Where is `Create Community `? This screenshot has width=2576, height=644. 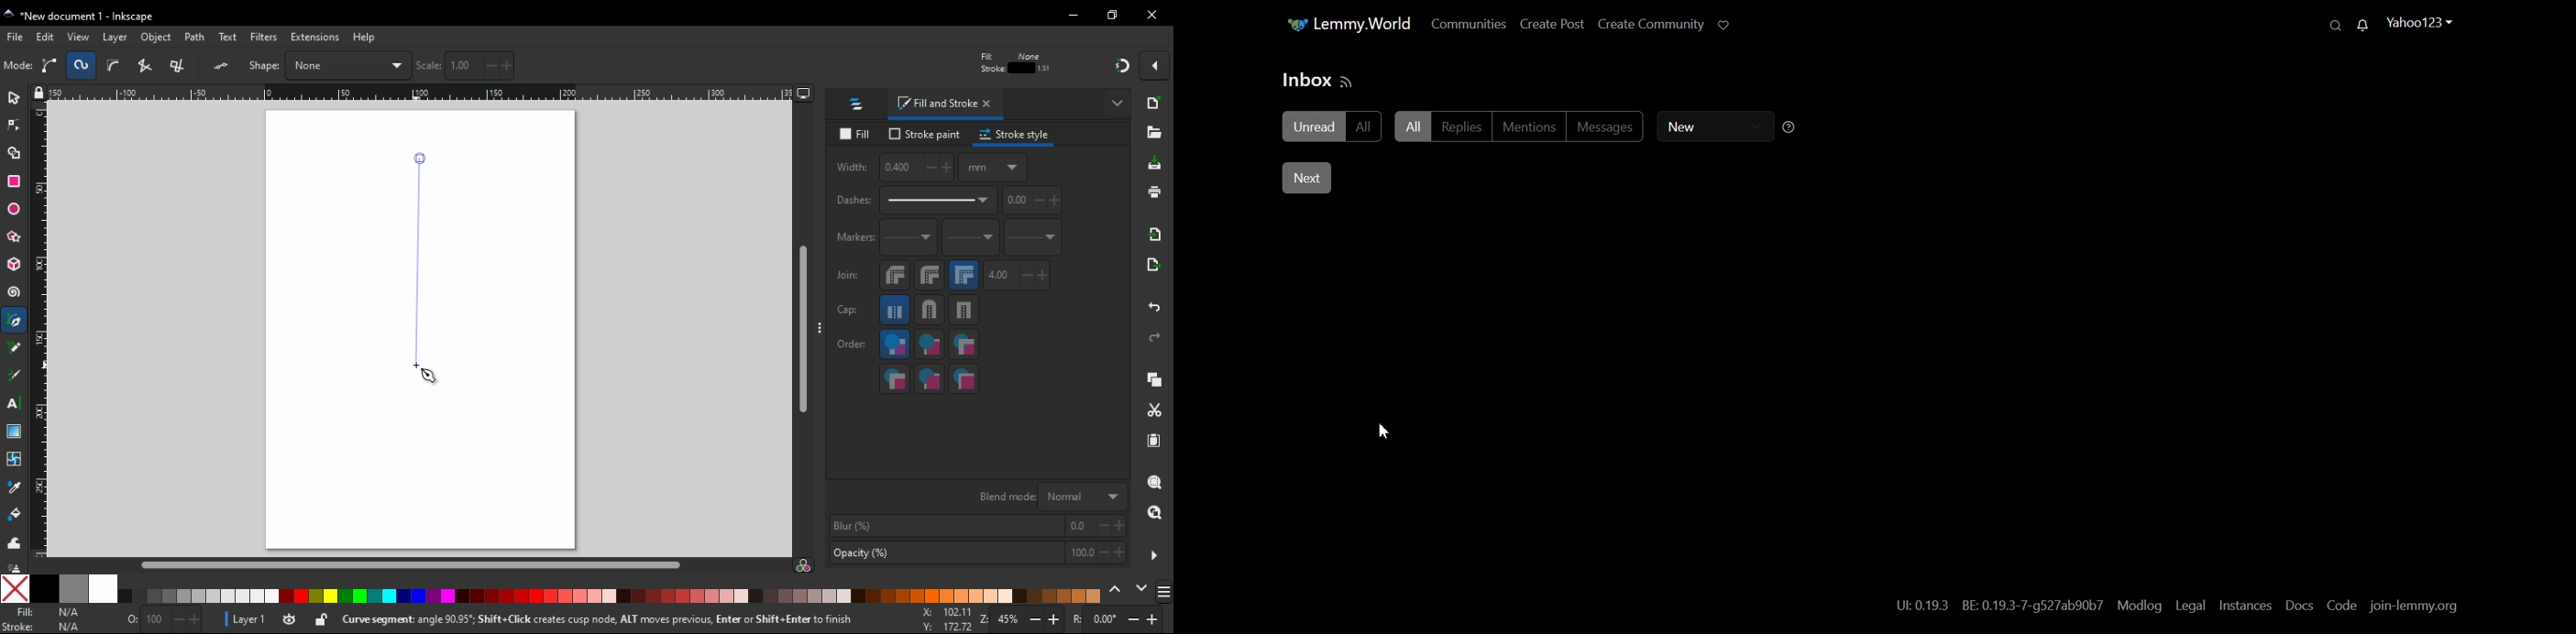
Create Community  is located at coordinates (1644, 23).